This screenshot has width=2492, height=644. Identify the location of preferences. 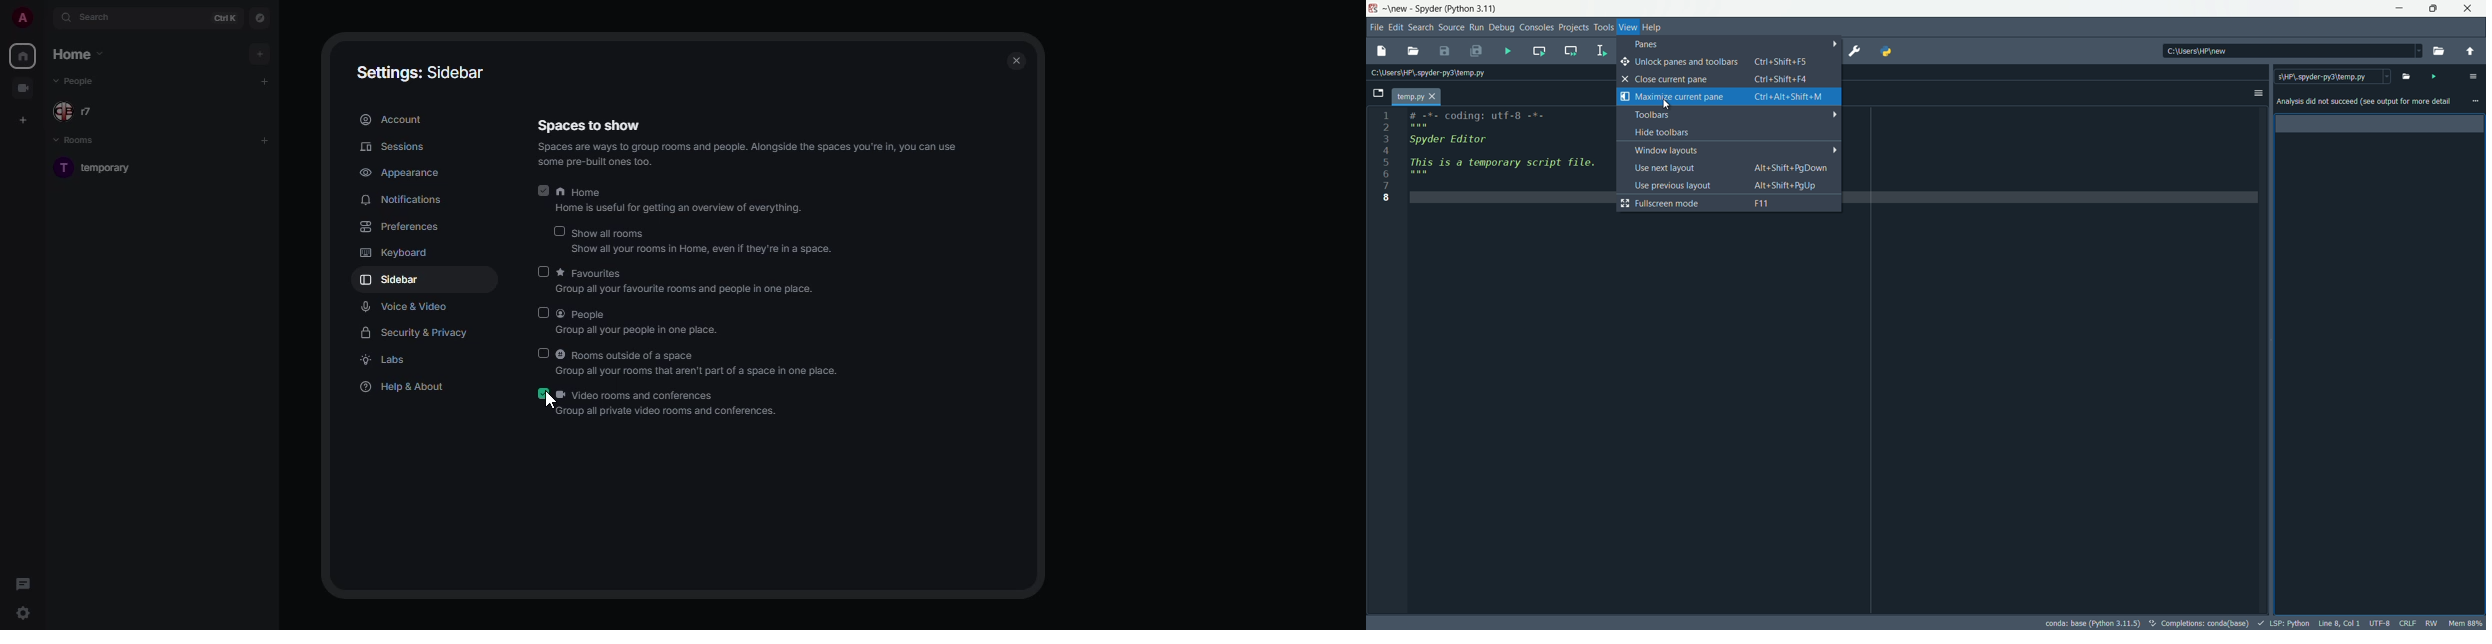
(1855, 51).